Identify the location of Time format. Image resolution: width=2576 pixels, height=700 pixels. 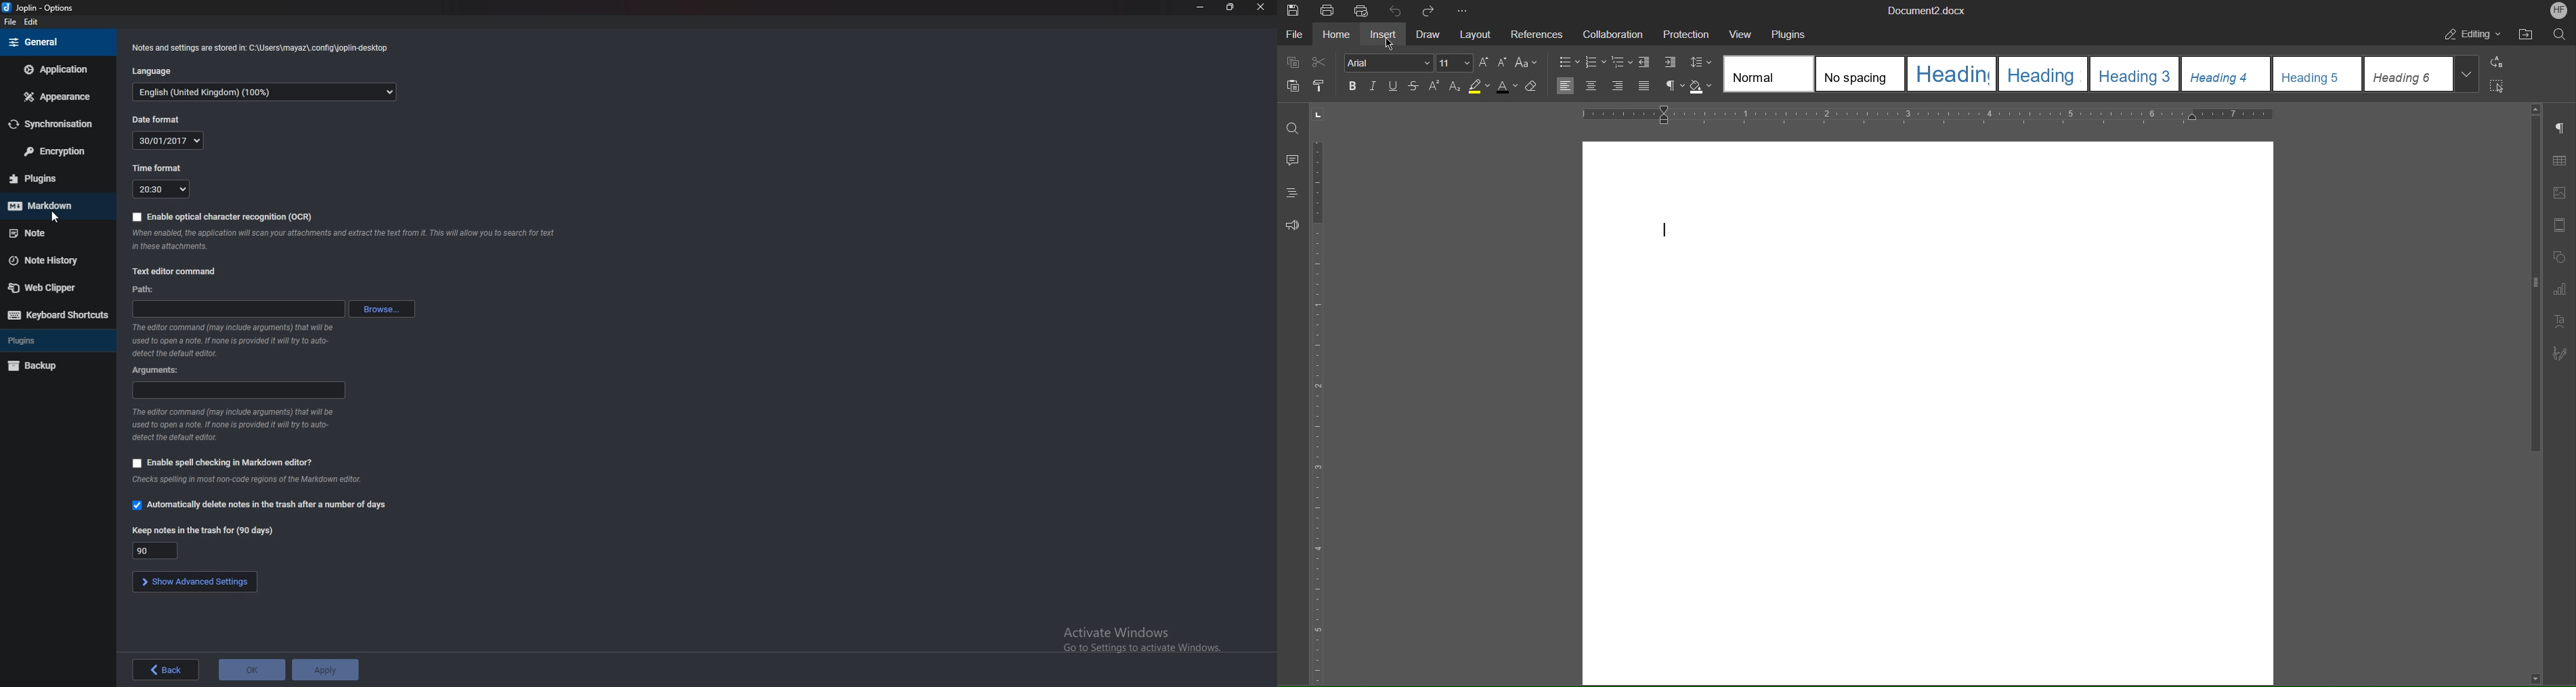
(154, 169).